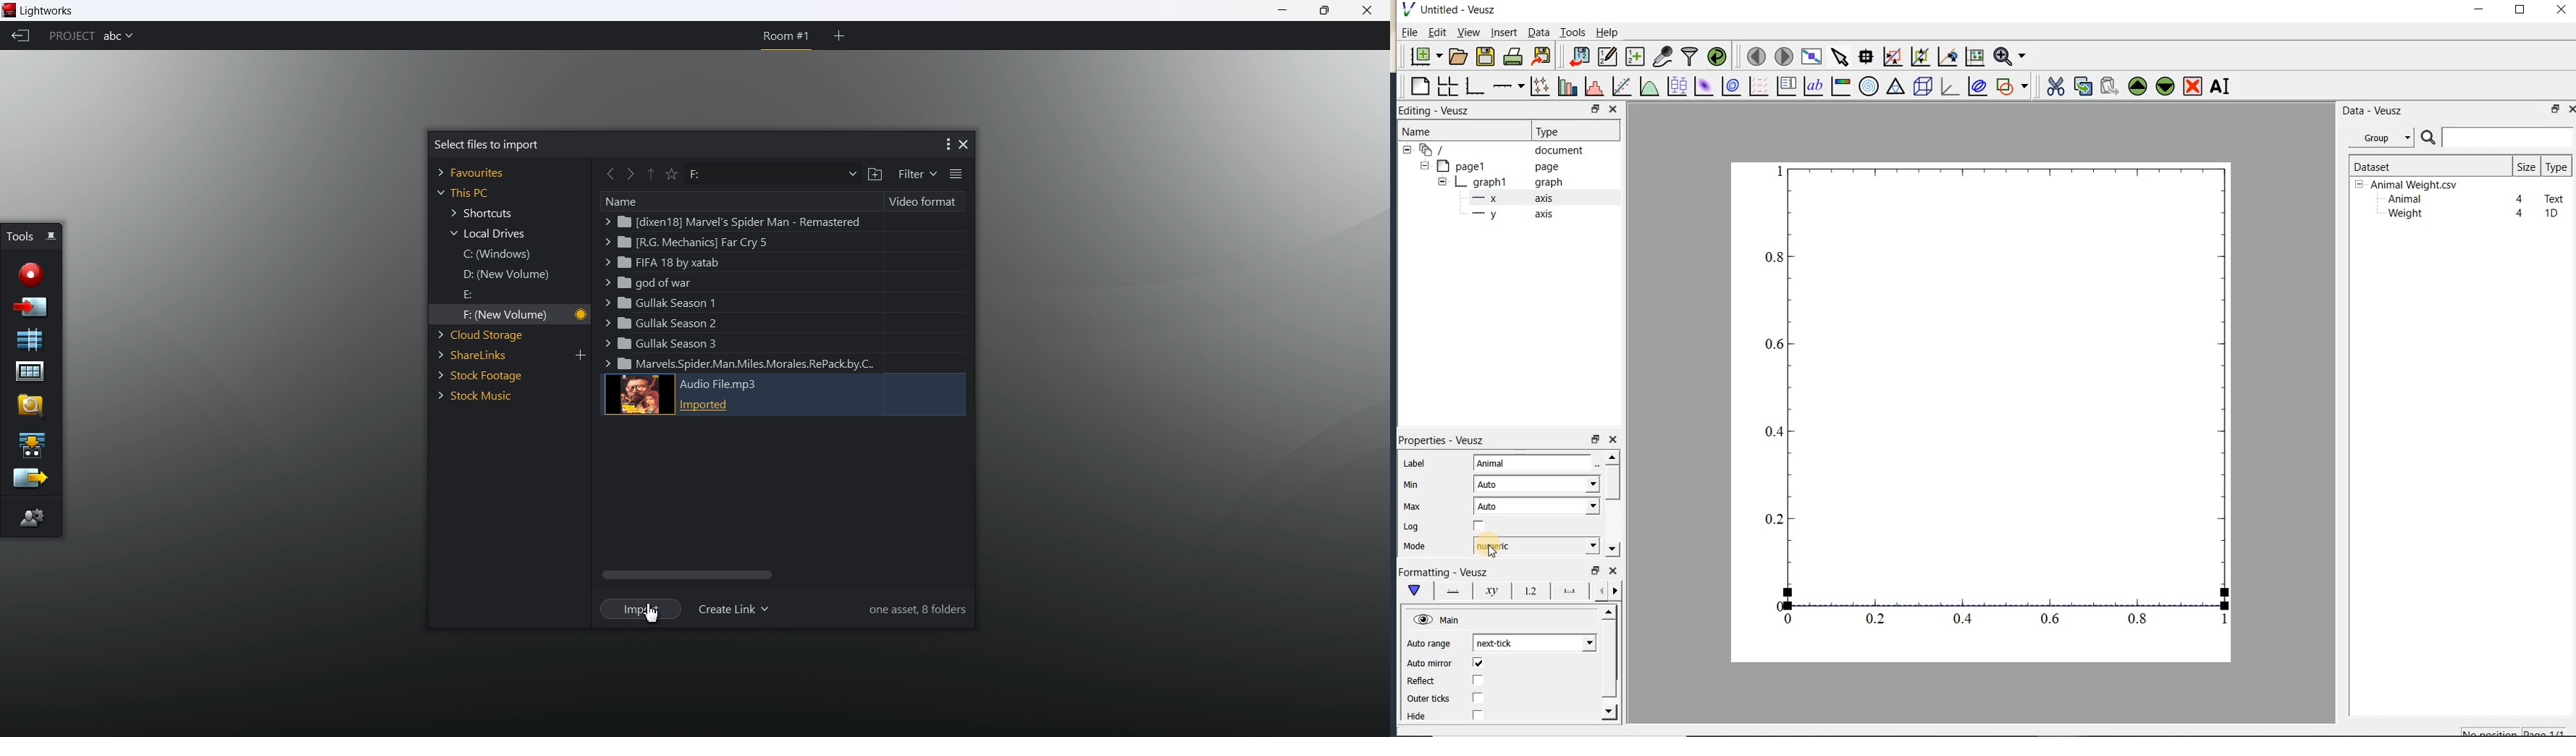  I want to click on 3d graph, so click(1948, 86).